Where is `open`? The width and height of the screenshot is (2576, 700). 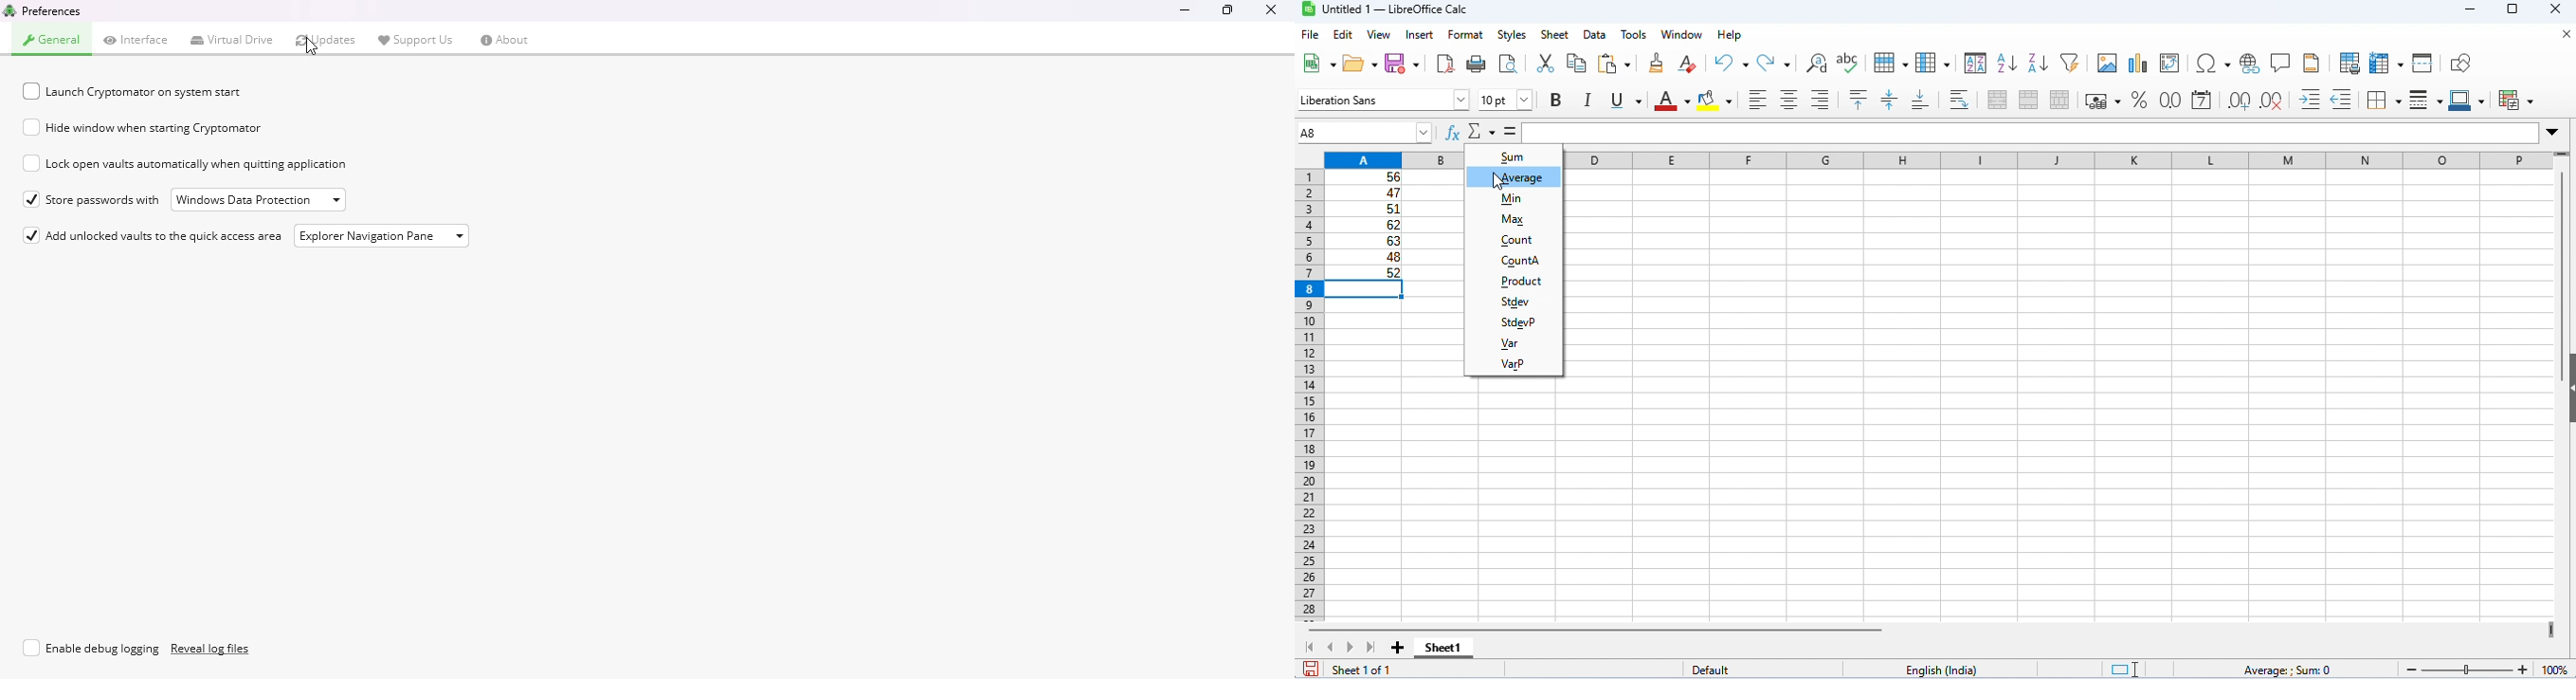 open is located at coordinates (1359, 62).